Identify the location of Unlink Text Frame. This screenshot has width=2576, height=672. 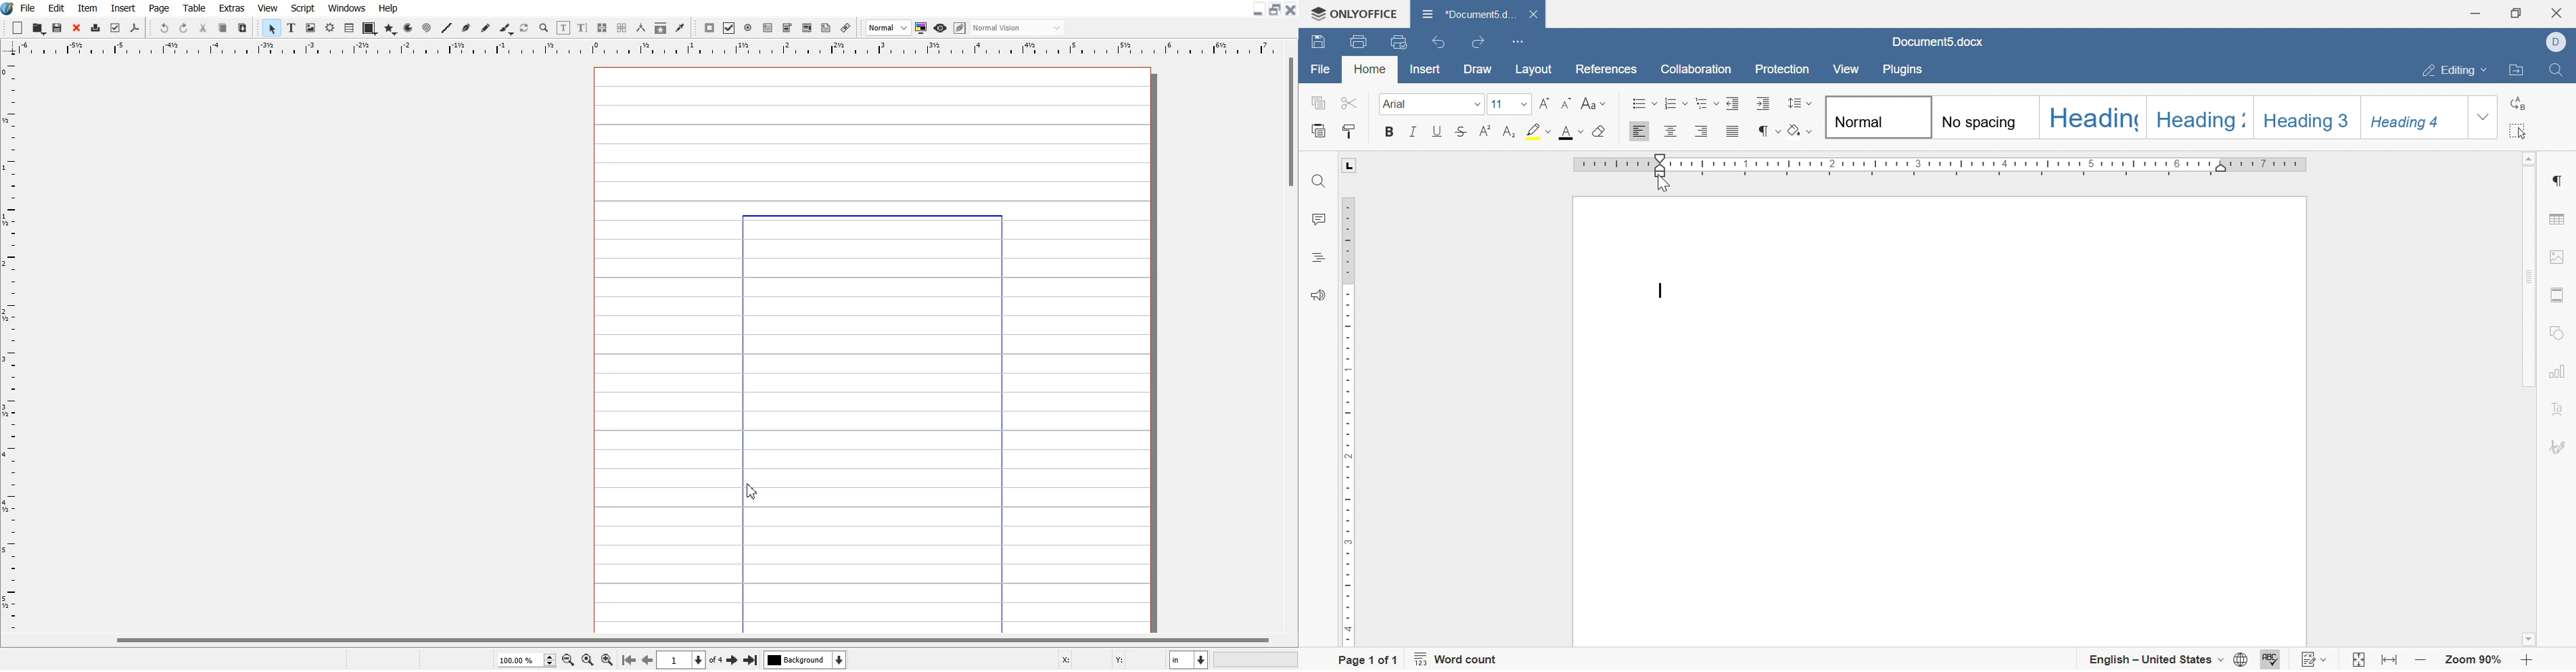
(622, 28).